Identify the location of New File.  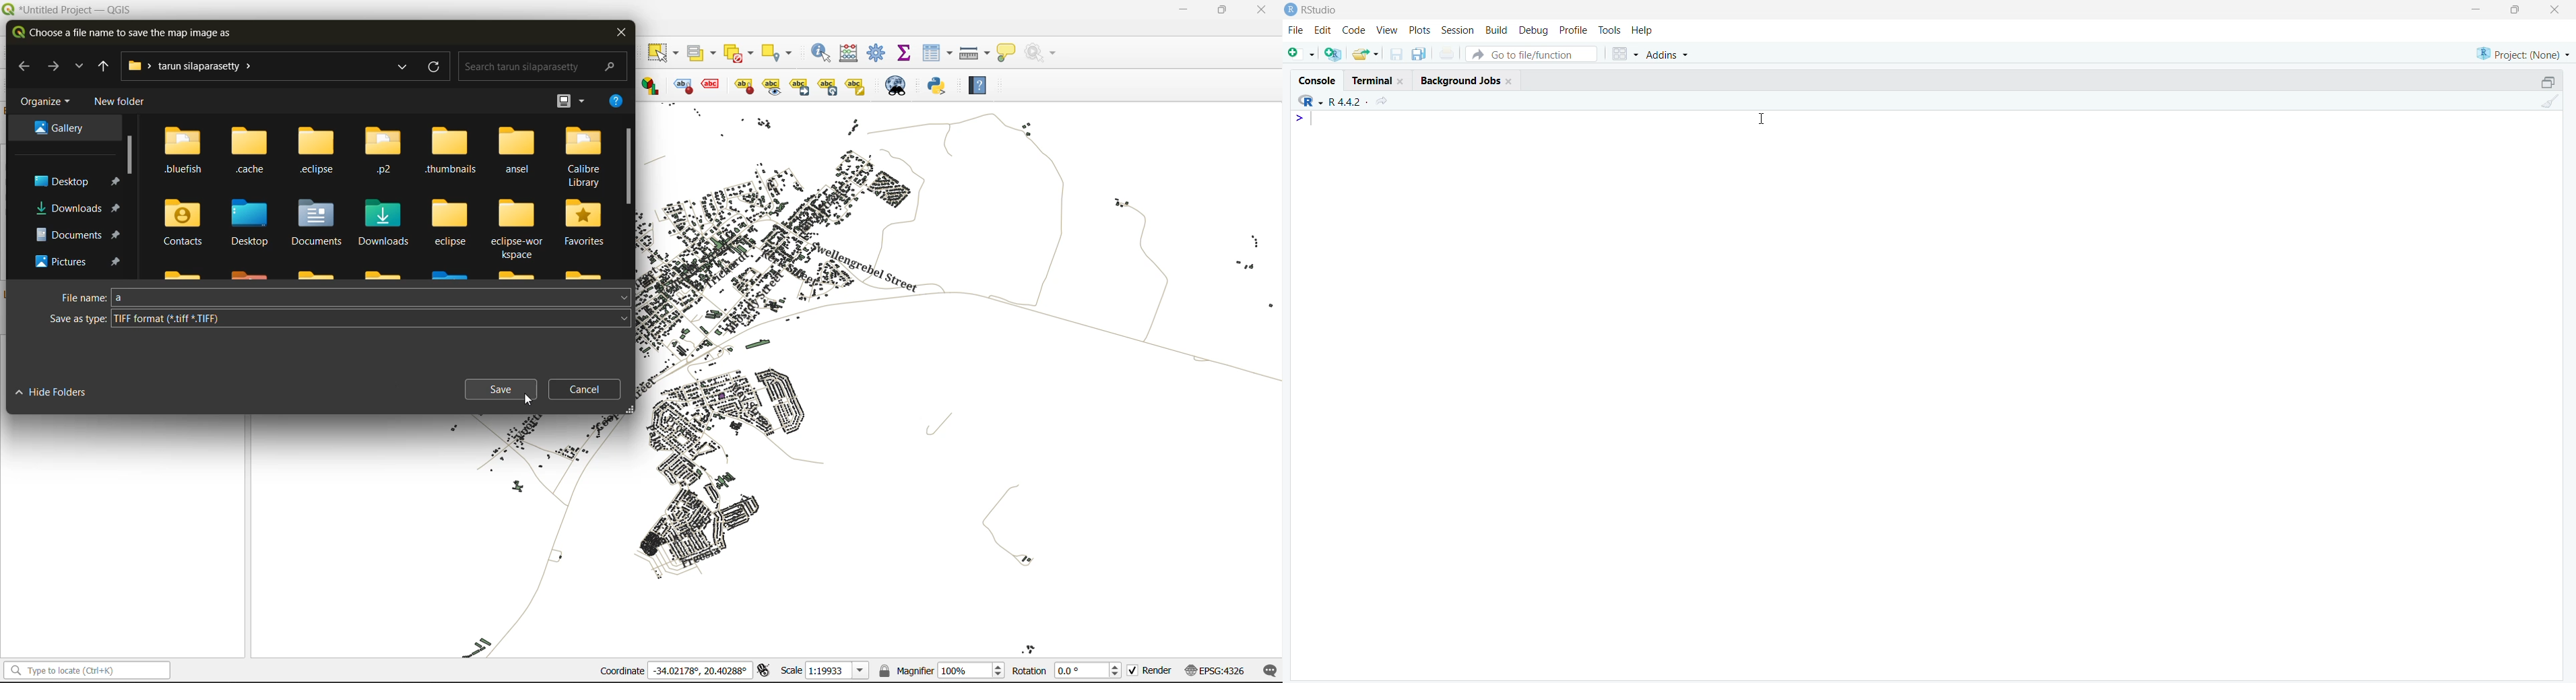
(1301, 53).